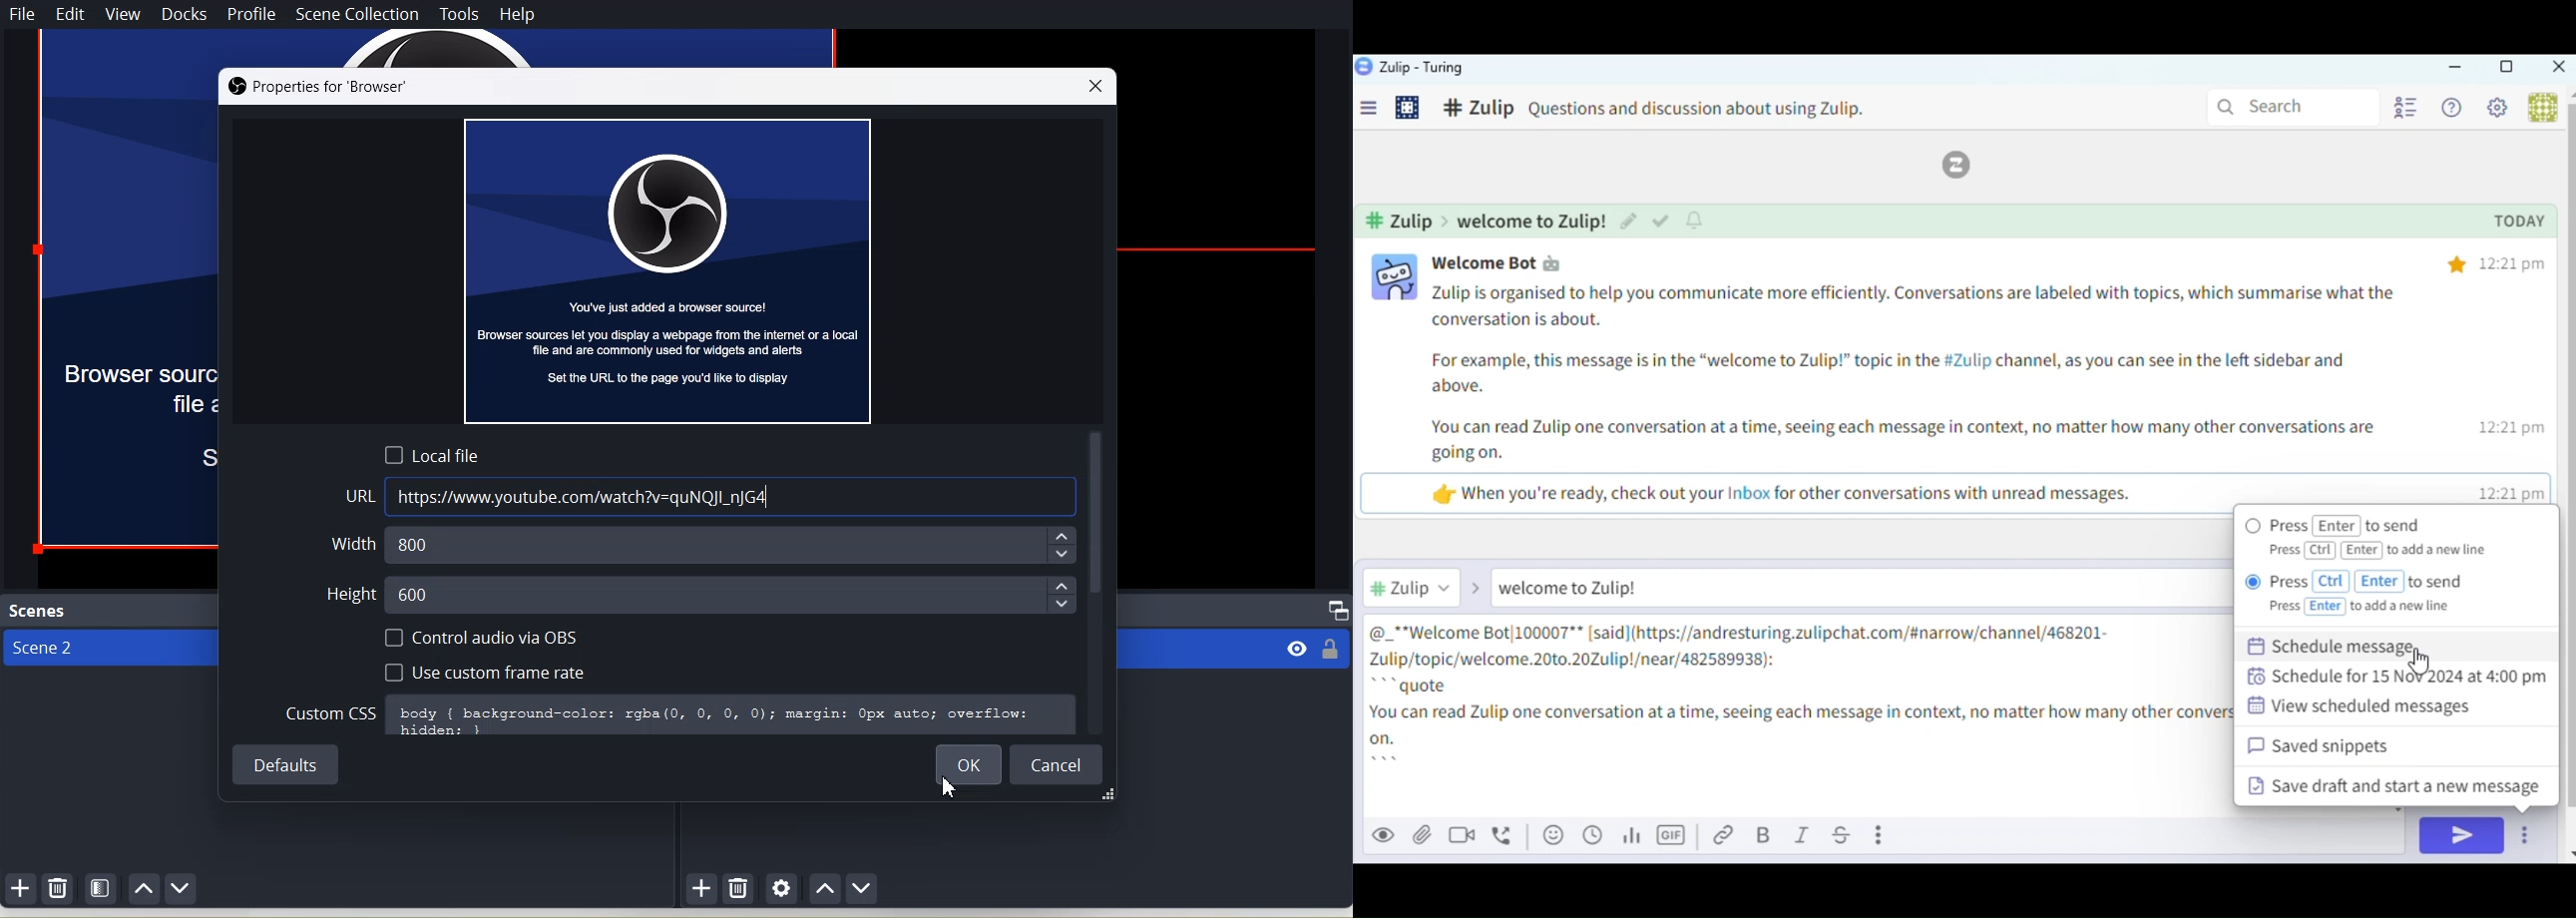  Describe the element at coordinates (2558, 68) in the screenshot. I see `Close` at that location.